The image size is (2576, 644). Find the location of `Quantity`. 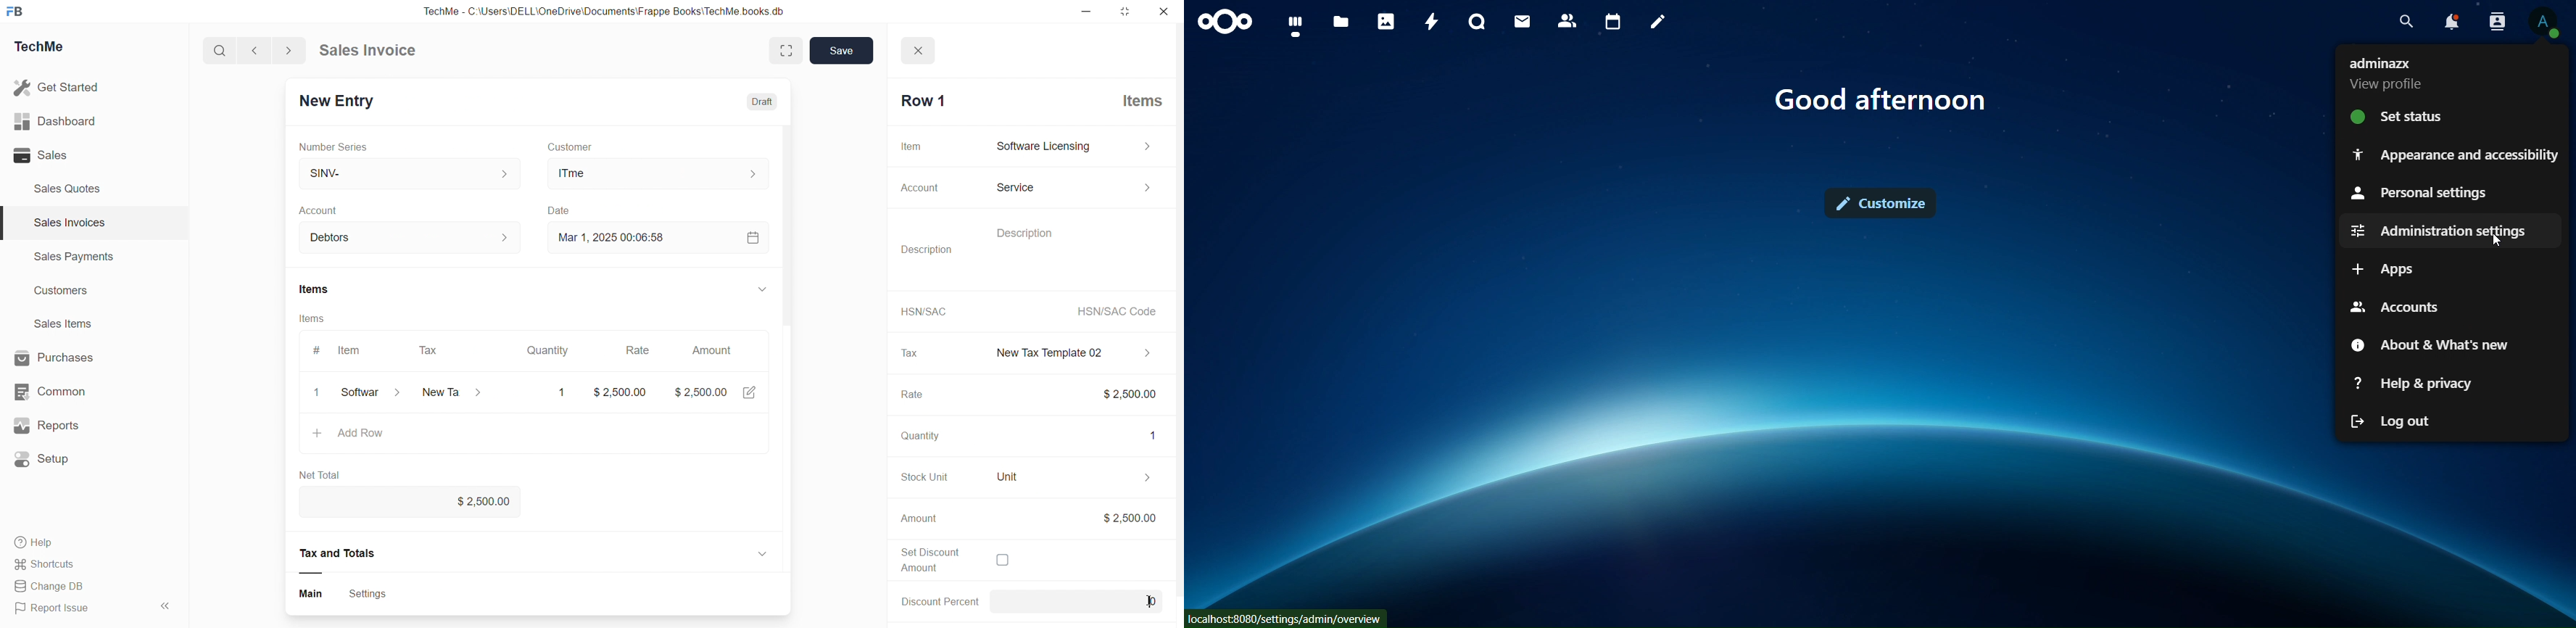

Quantity is located at coordinates (917, 437).